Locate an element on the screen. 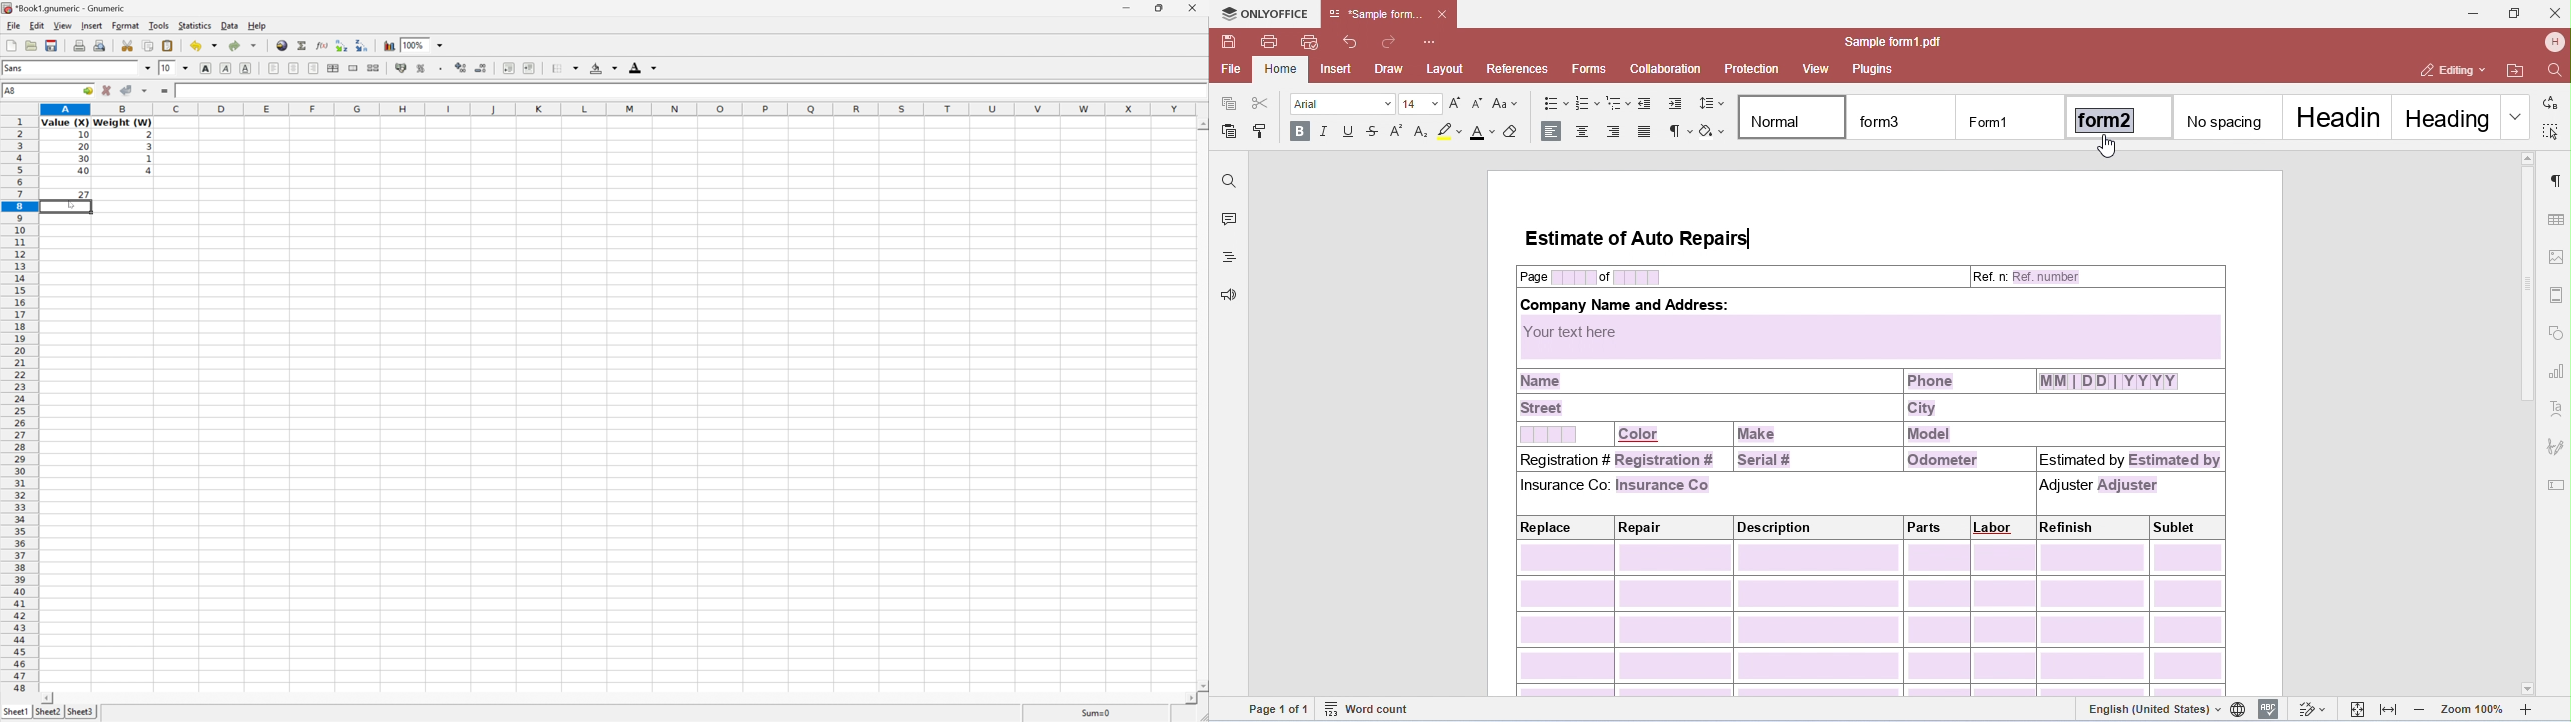 This screenshot has width=2576, height=728. Copy selection is located at coordinates (152, 45).